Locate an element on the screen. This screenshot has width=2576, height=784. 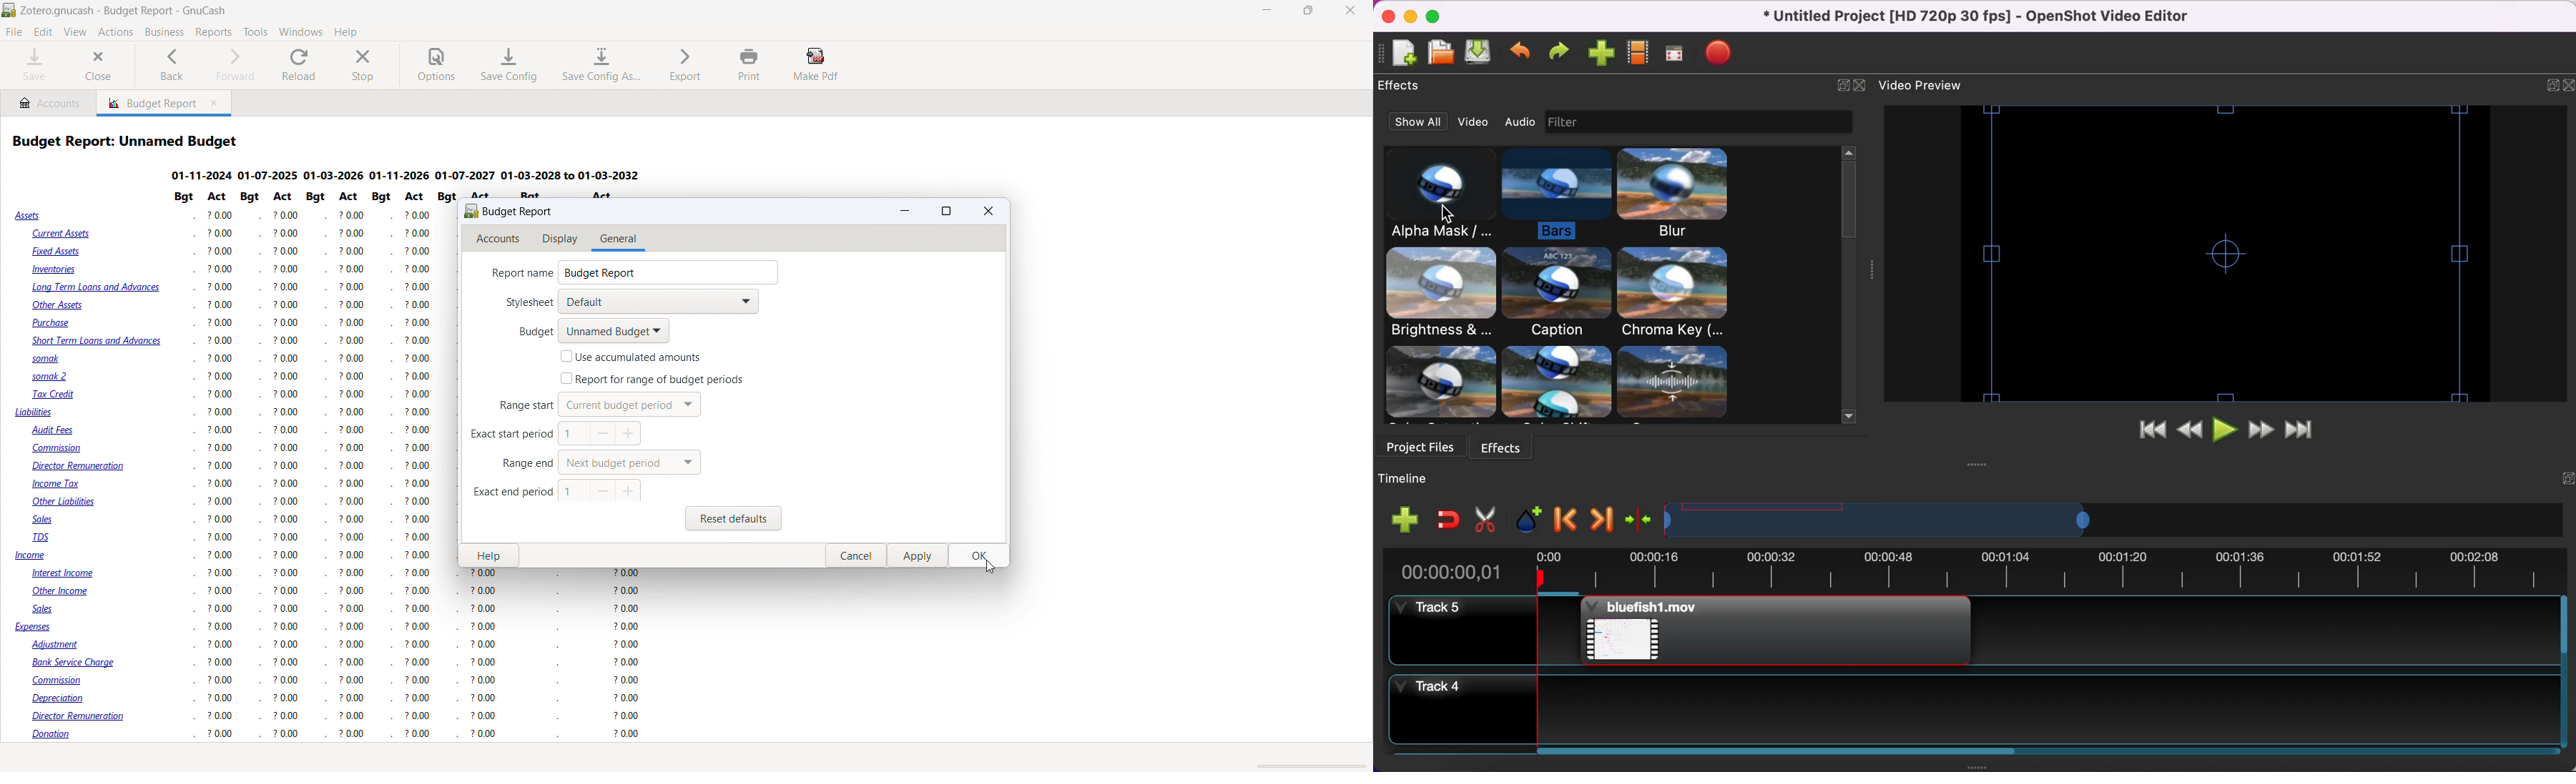
title is located at coordinates (124, 11).